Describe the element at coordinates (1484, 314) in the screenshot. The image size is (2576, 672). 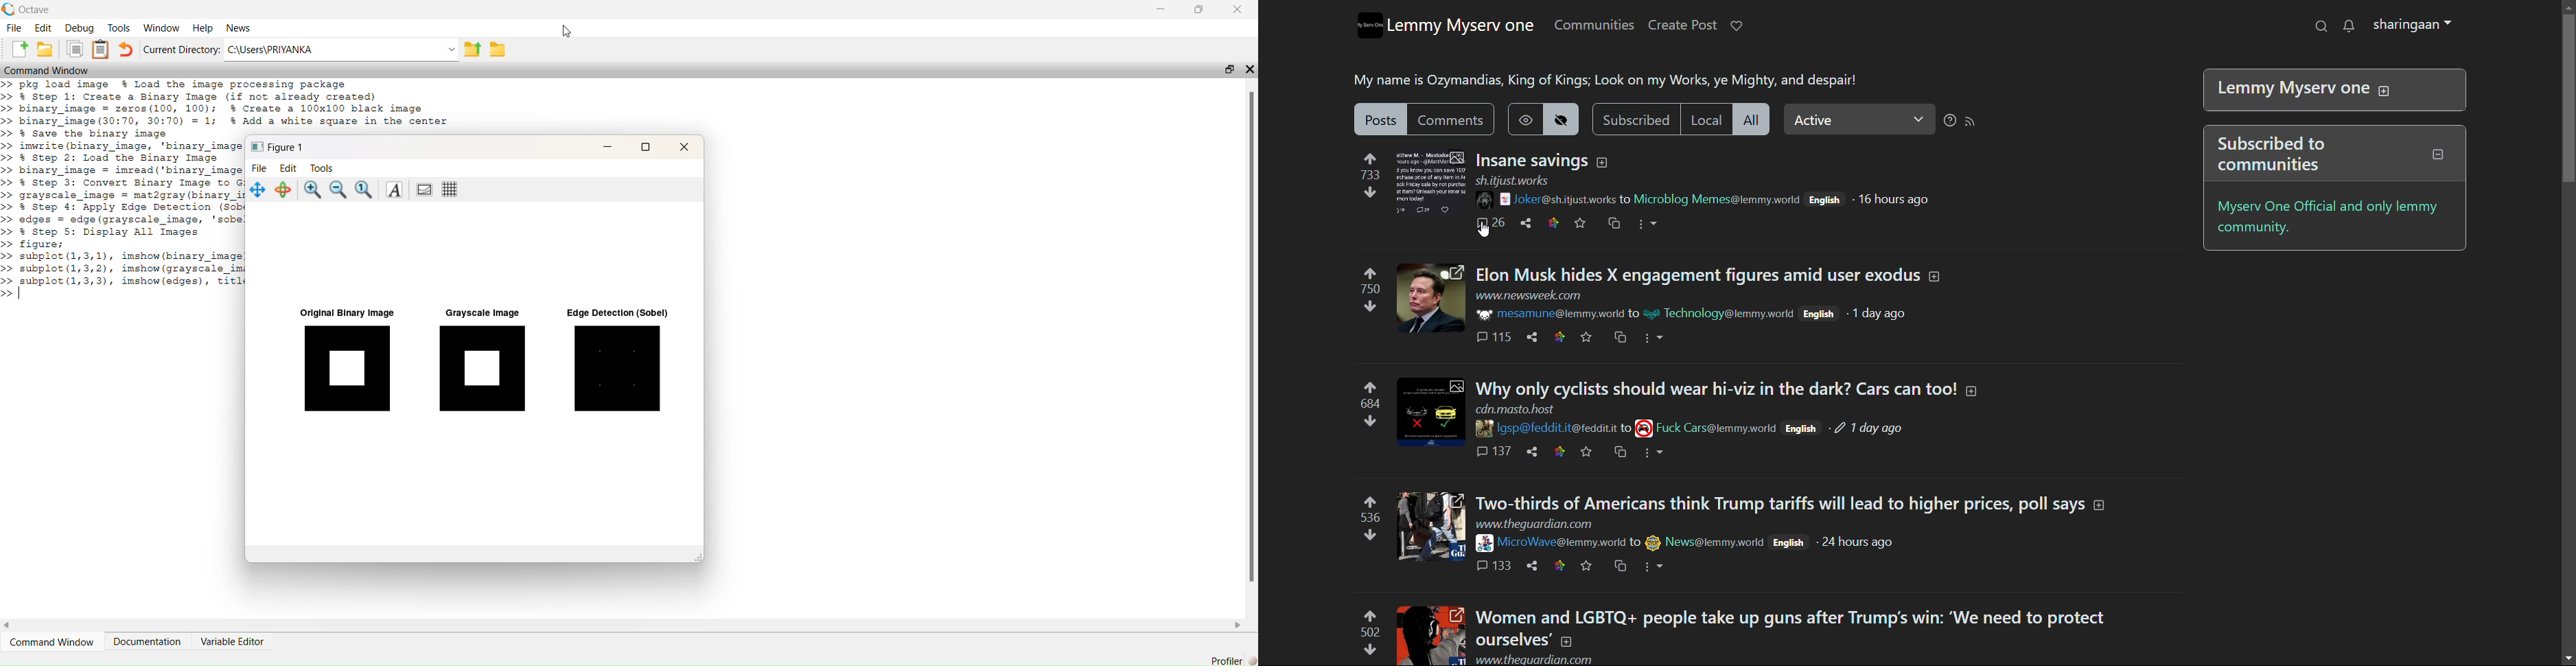
I see `image` at that location.